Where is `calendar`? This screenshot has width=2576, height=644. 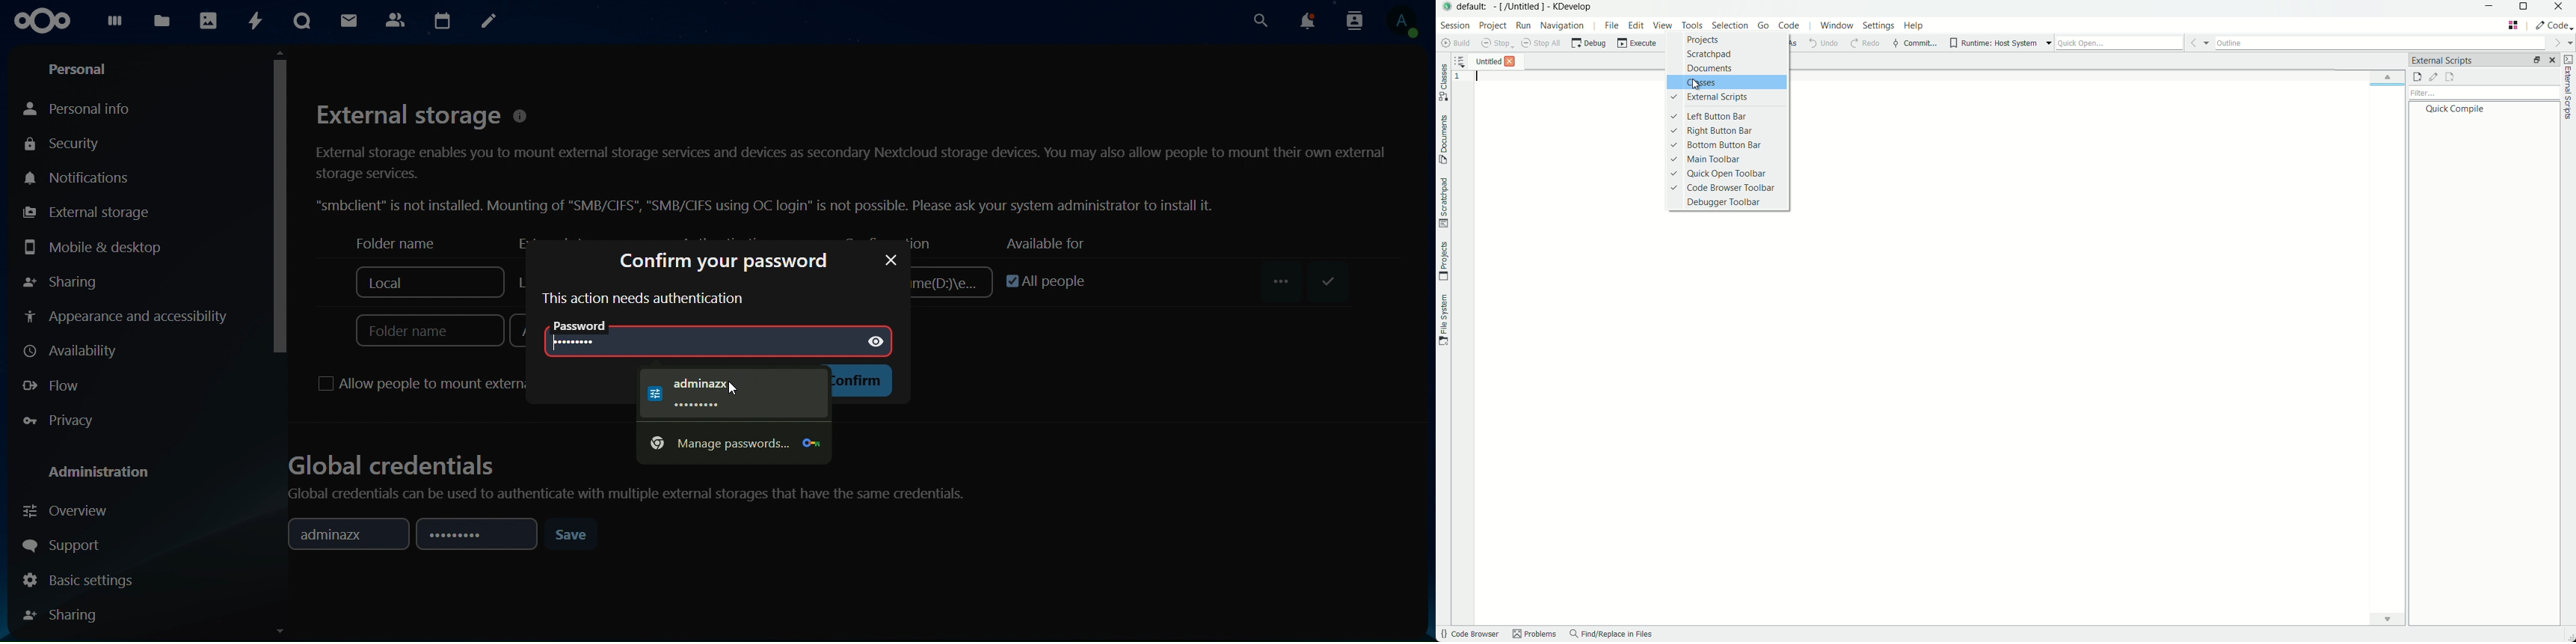
calendar is located at coordinates (443, 19).